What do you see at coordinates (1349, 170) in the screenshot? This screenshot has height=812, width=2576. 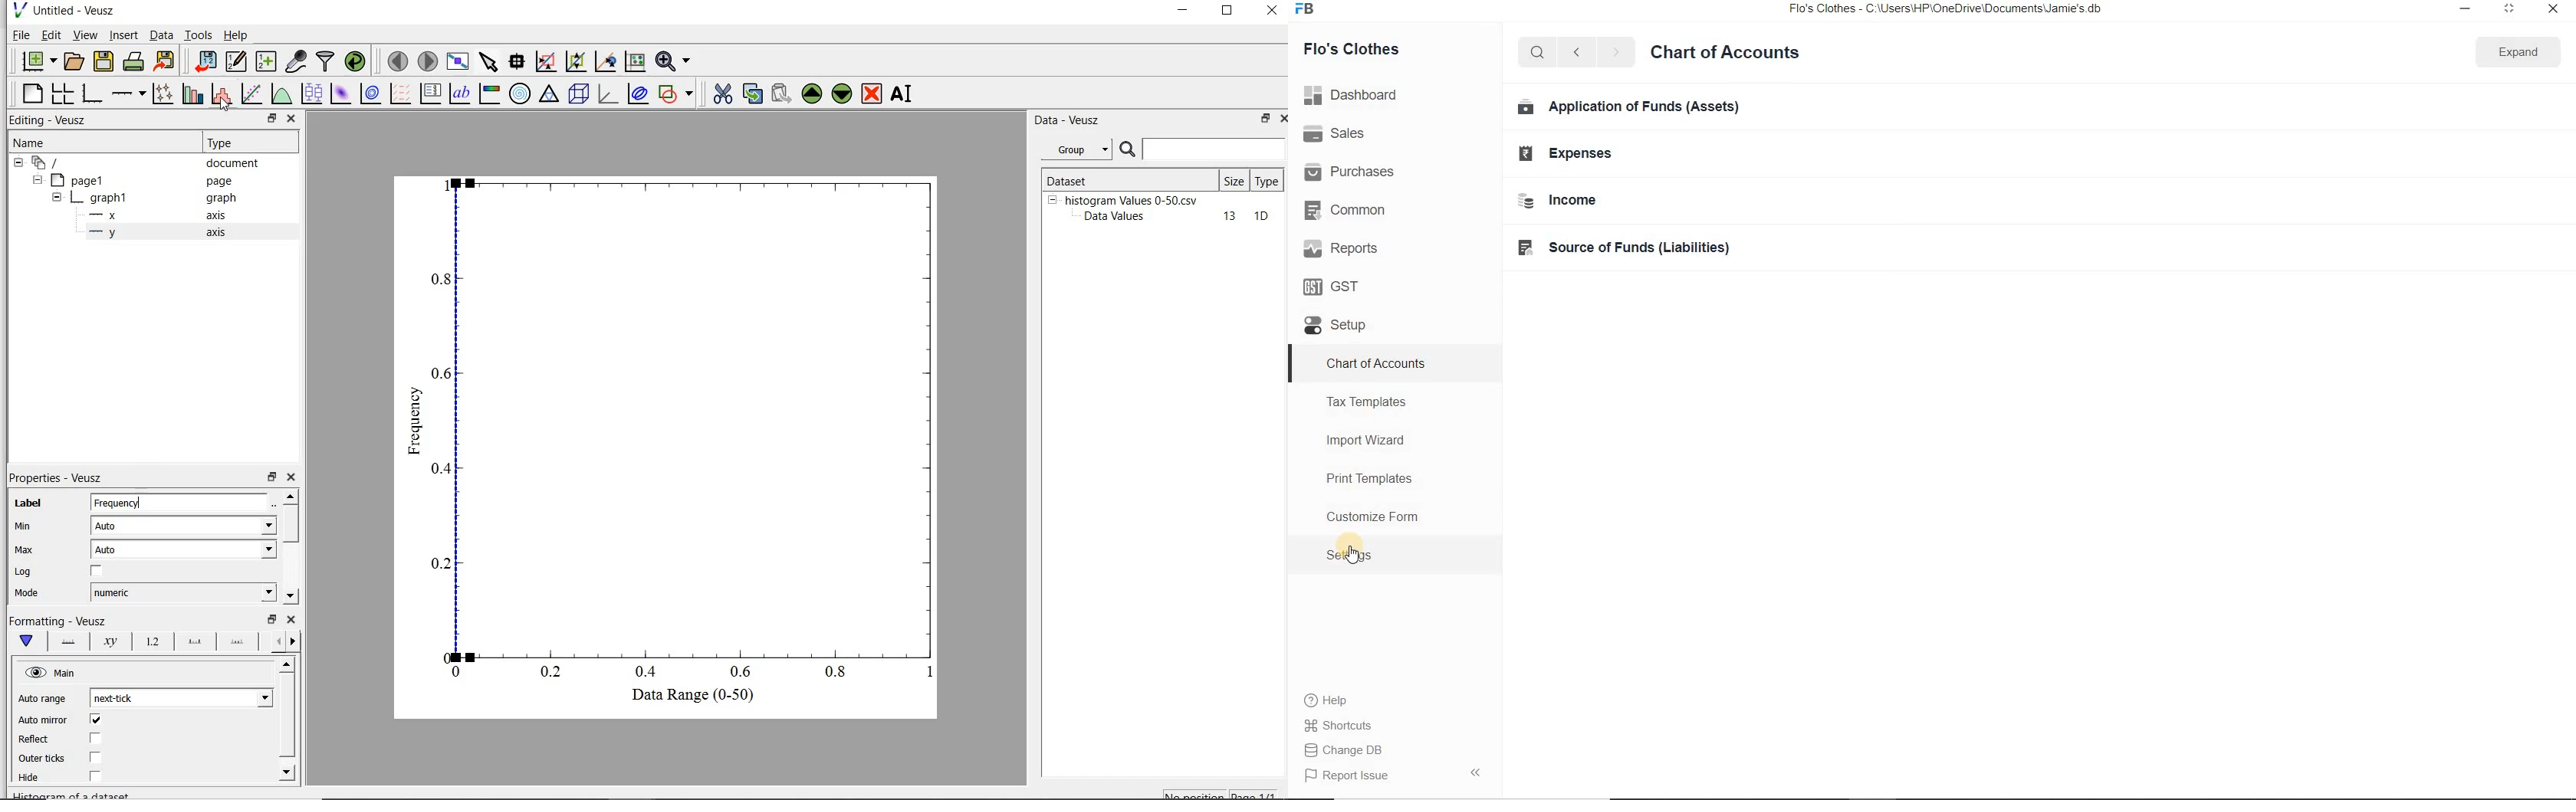 I see `Purchases` at bounding box center [1349, 170].